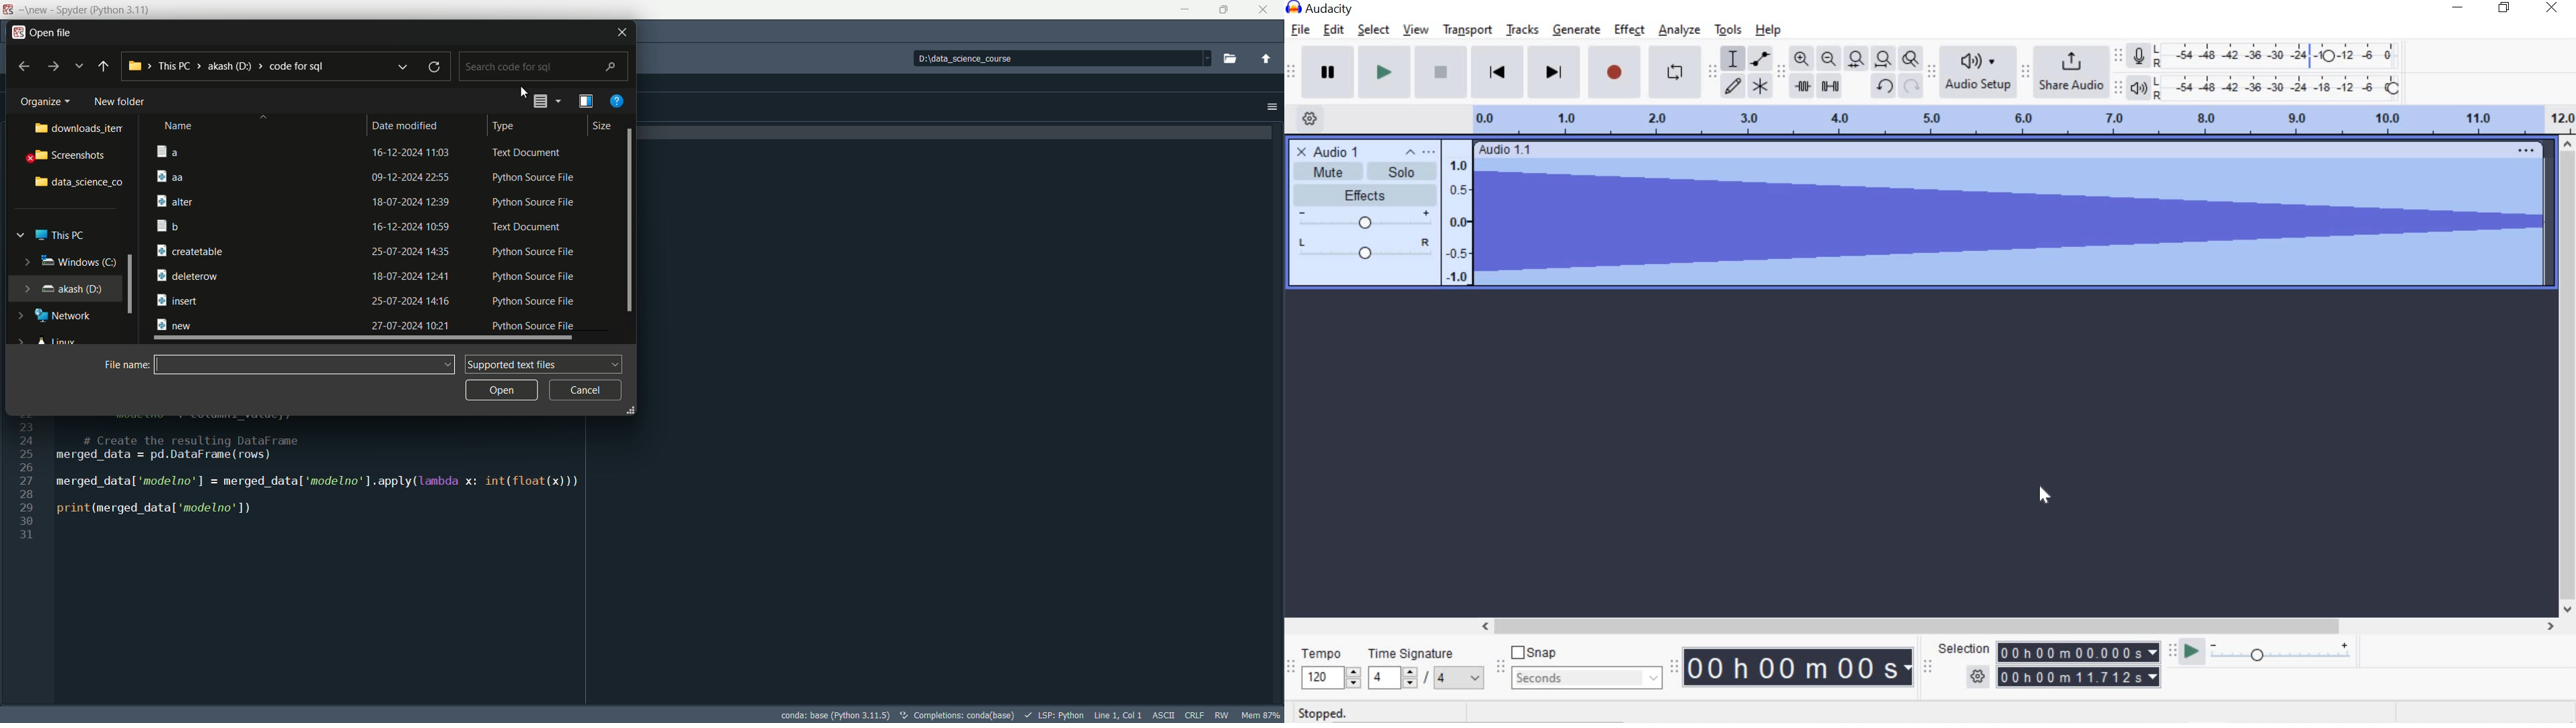 The image size is (2576, 728). Describe the element at coordinates (1673, 71) in the screenshot. I see `Enable Looping` at that location.